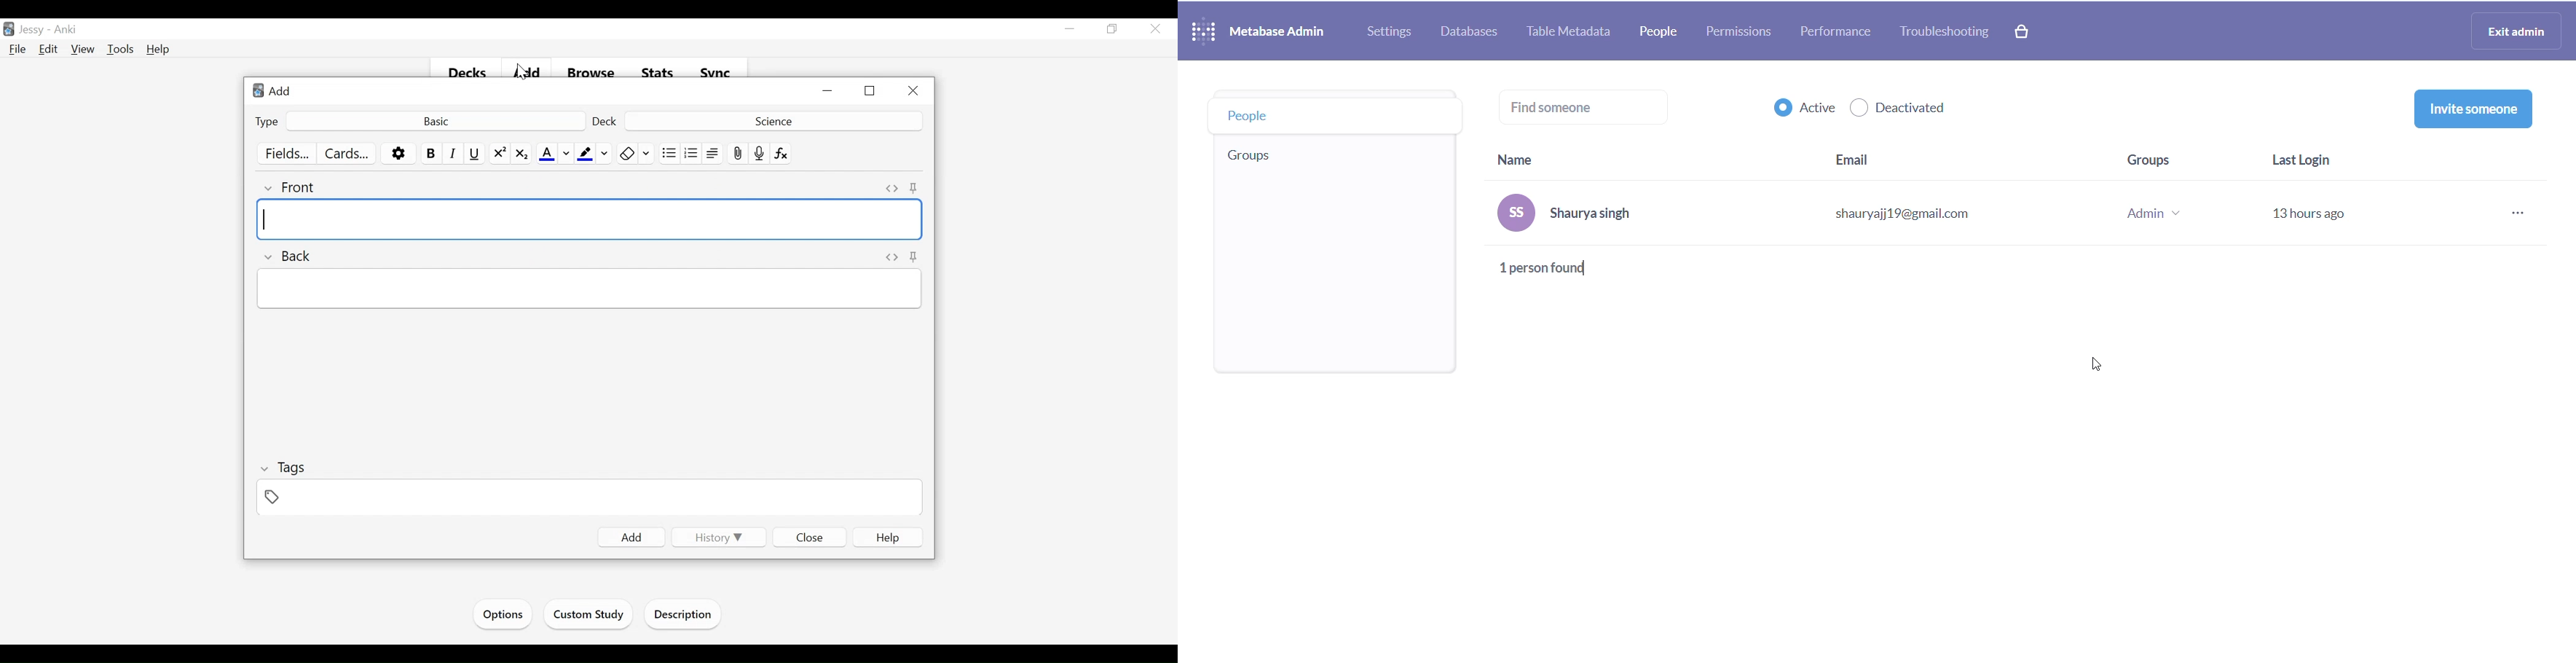  Describe the element at coordinates (18, 50) in the screenshot. I see `File` at that location.